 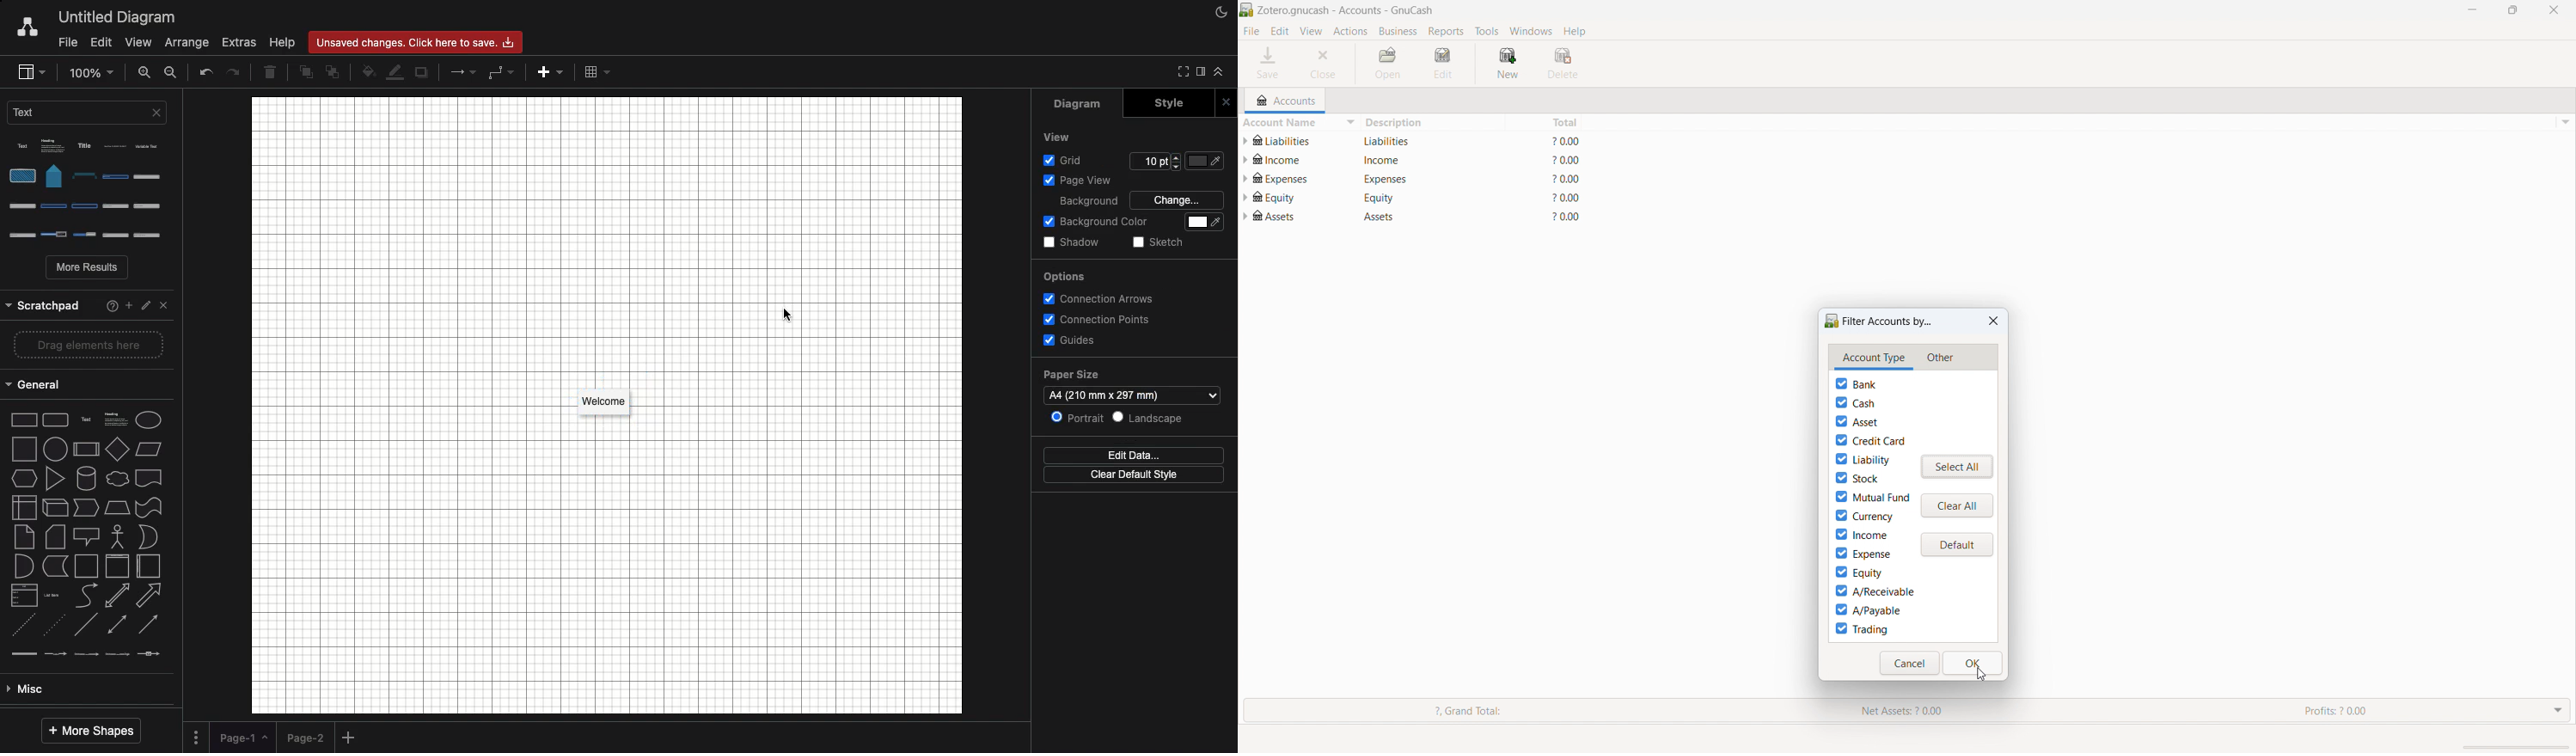 What do you see at coordinates (1559, 217) in the screenshot?
I see `total` at bounding box center [1559, 217].